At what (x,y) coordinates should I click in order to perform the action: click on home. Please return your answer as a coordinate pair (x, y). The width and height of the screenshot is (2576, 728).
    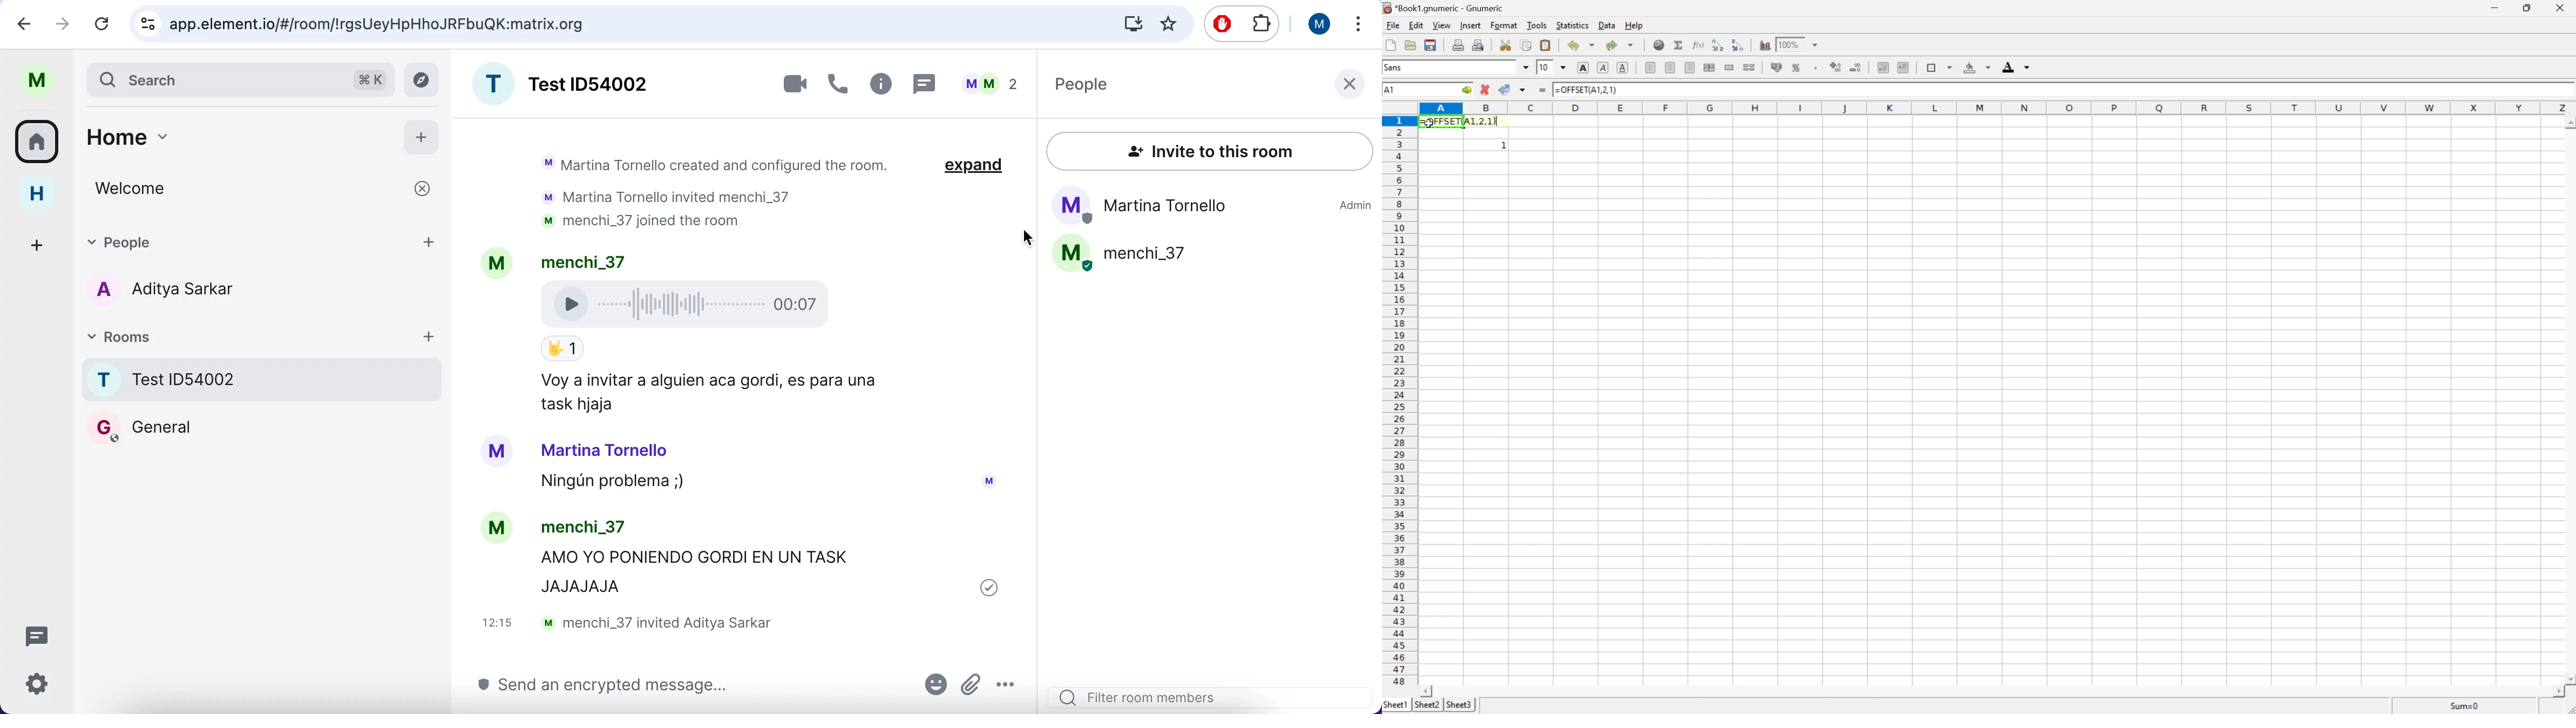
    Looking at the image, I should click on (37, 194).